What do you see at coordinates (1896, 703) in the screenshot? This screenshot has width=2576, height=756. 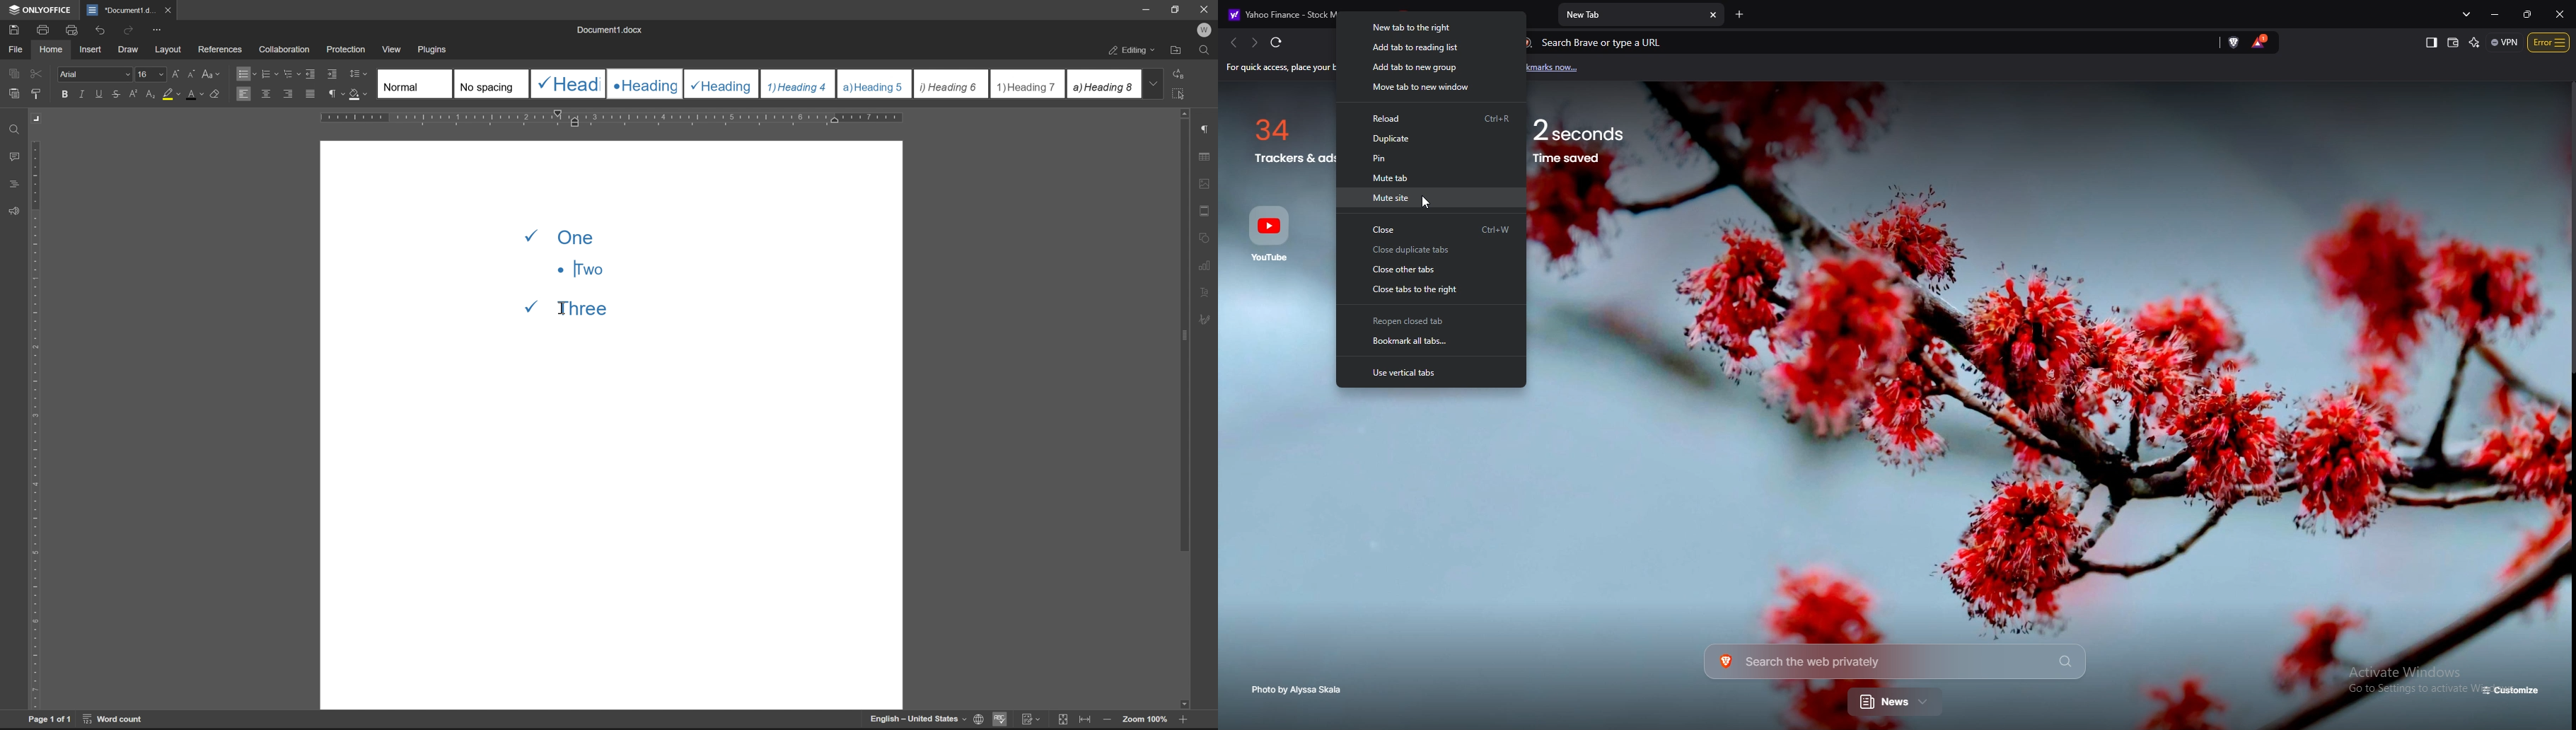 I see `news` at bounding box center [1896, 703].